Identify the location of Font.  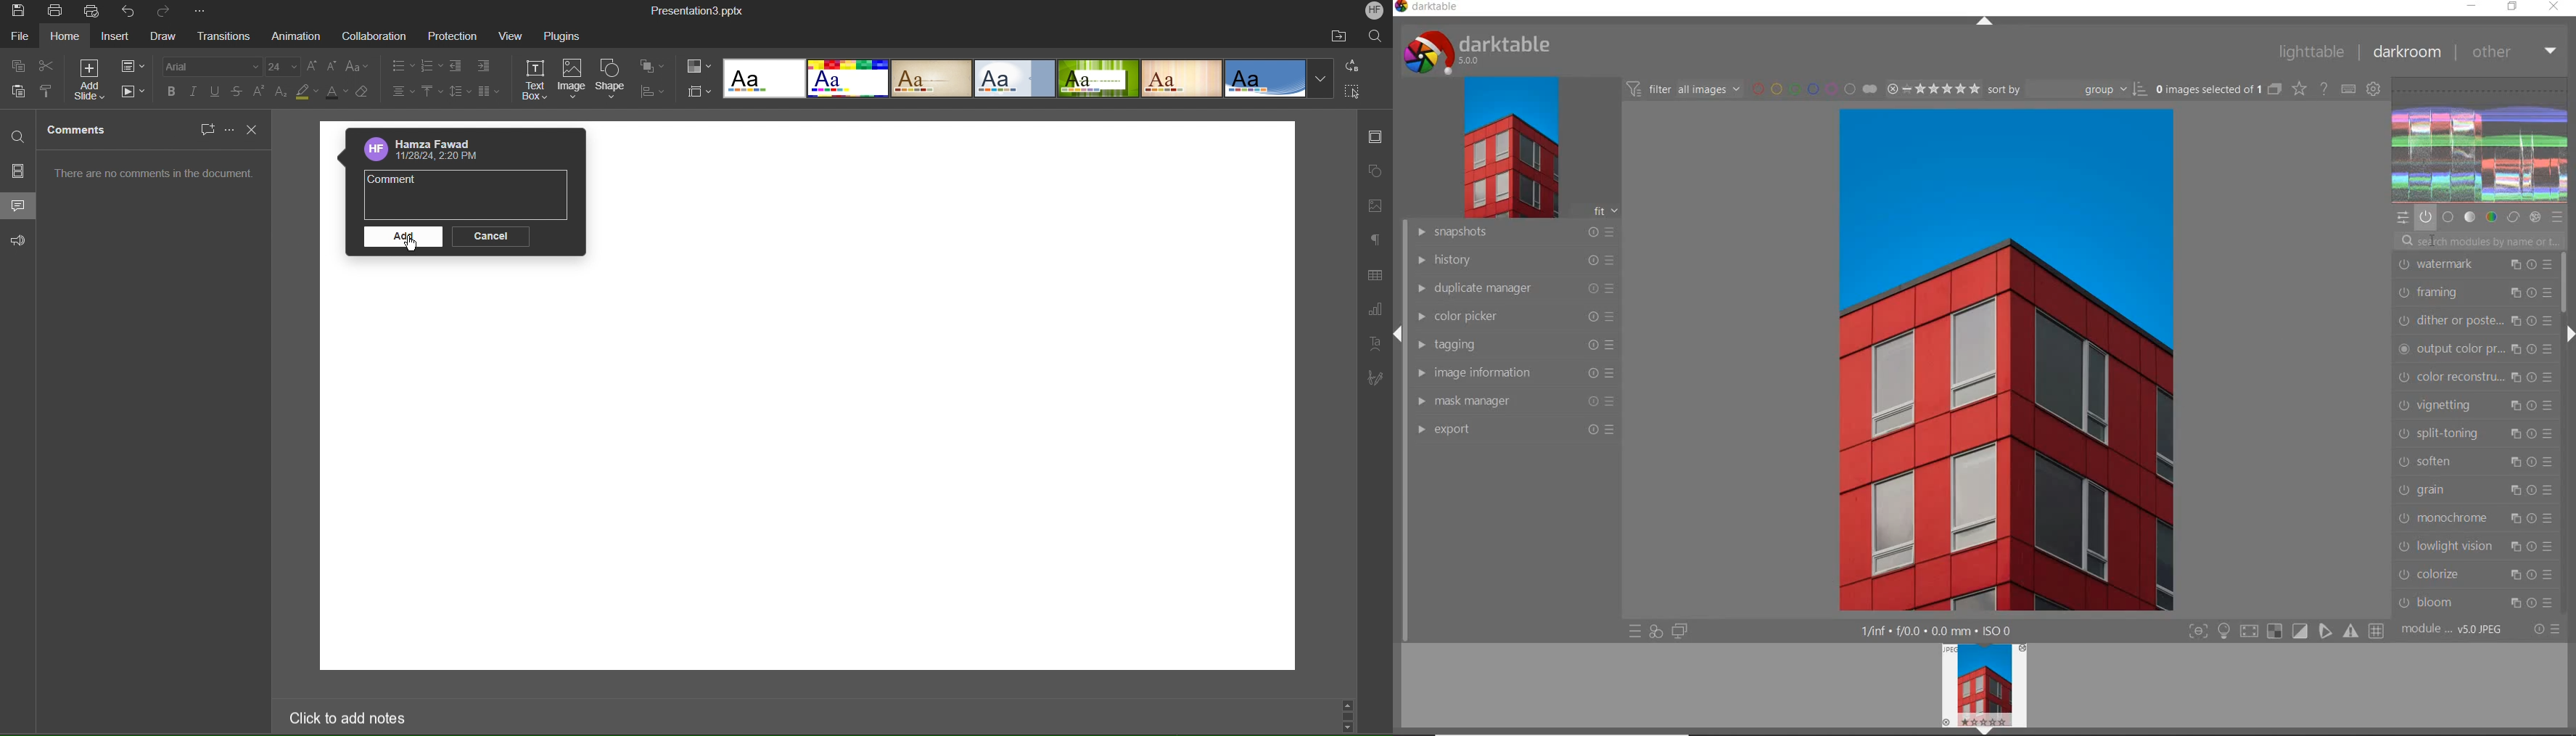
(213, 67).